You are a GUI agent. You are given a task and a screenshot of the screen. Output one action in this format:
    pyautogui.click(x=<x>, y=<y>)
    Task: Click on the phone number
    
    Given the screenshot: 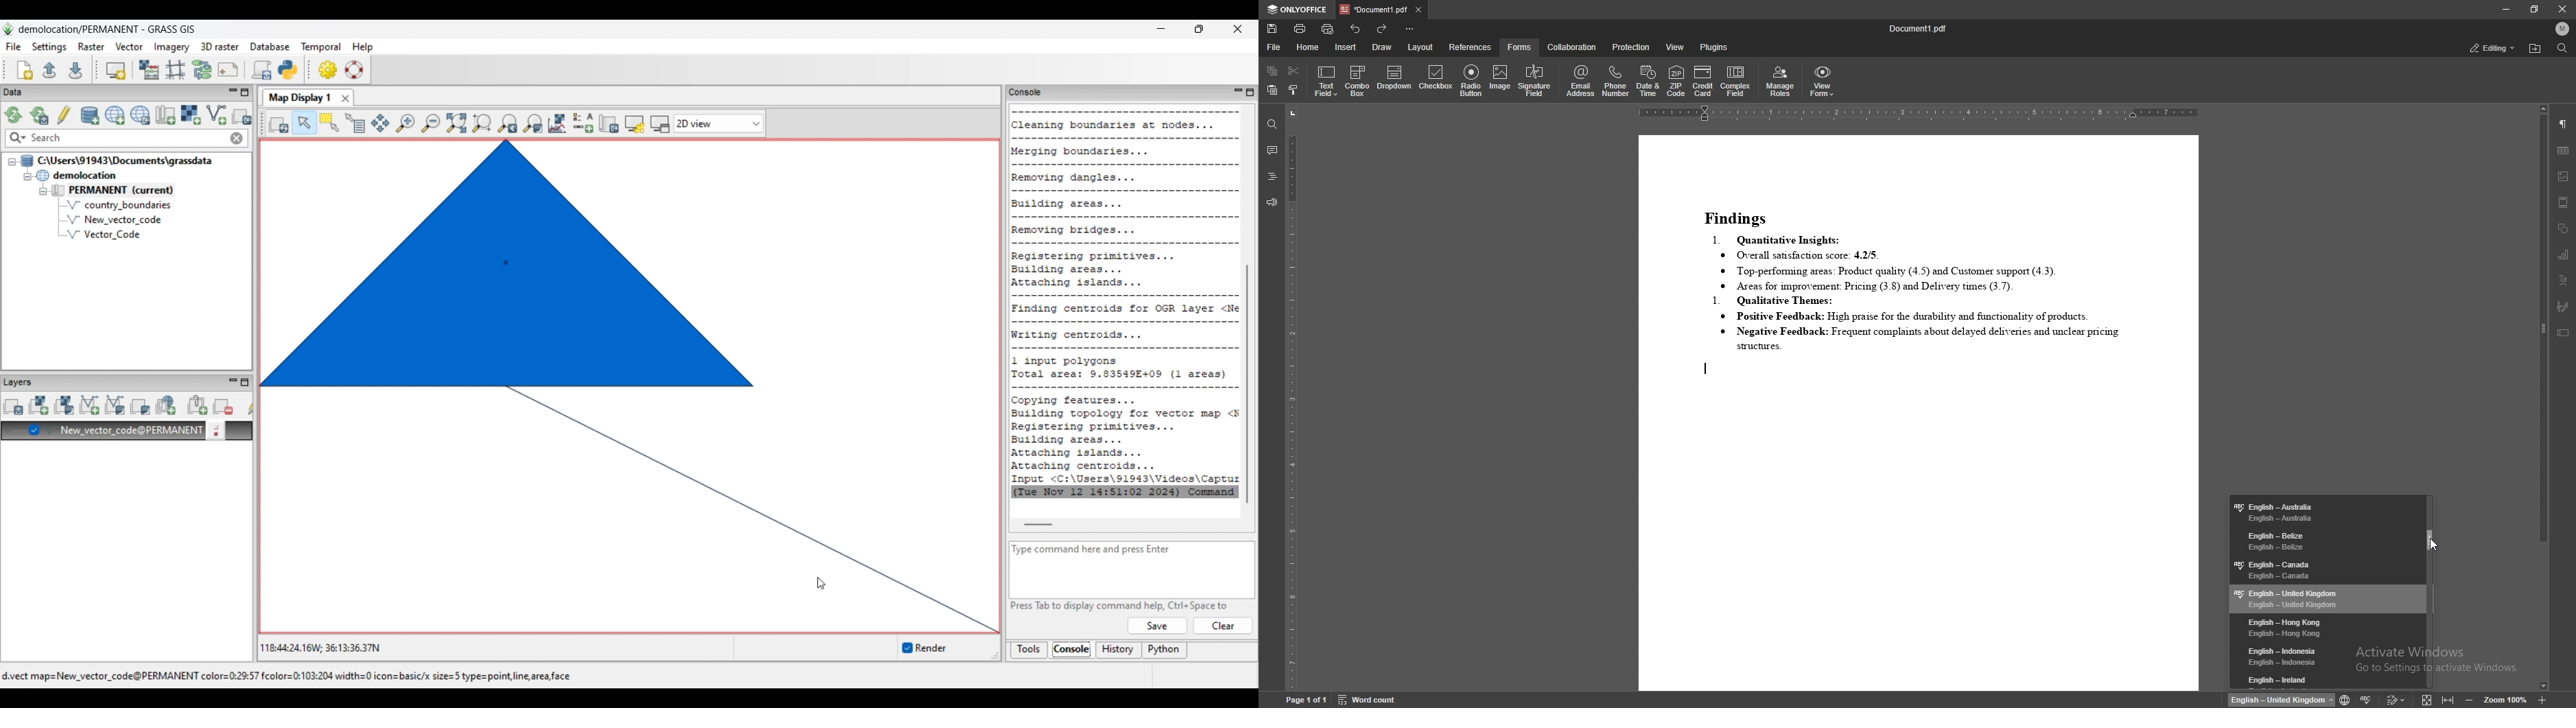 What is the action you would take?
    pyautogui.click(x=1617, y=80)
    